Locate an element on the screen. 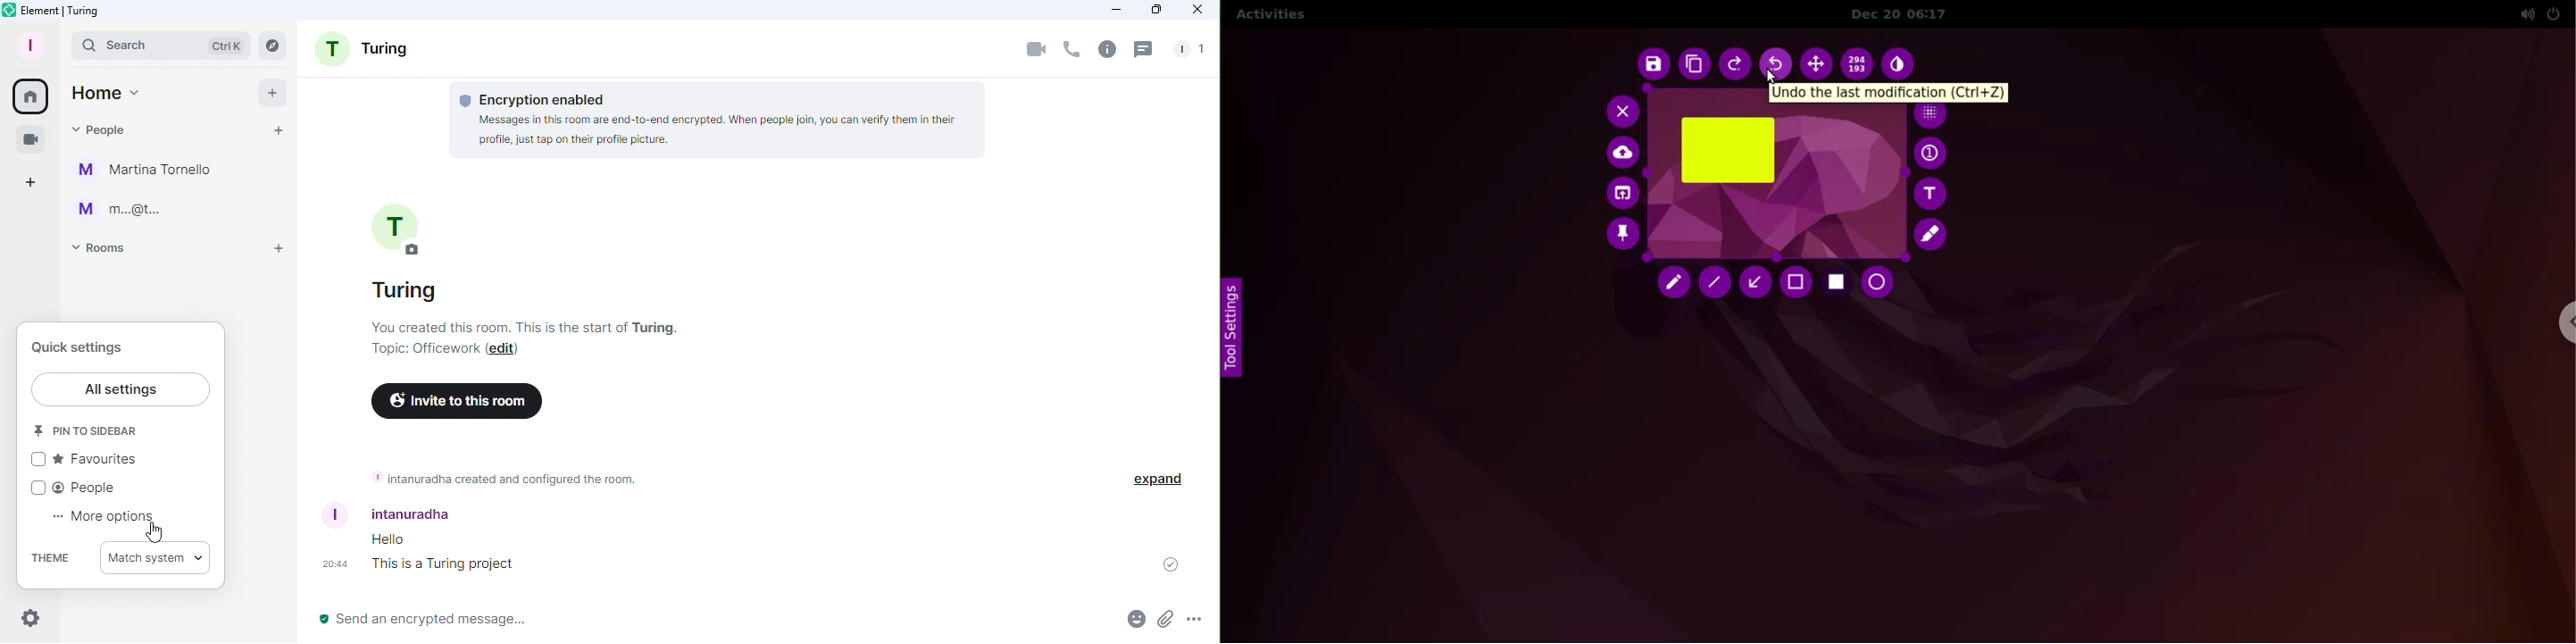  Attachment is located at coordinates (1166, 622).